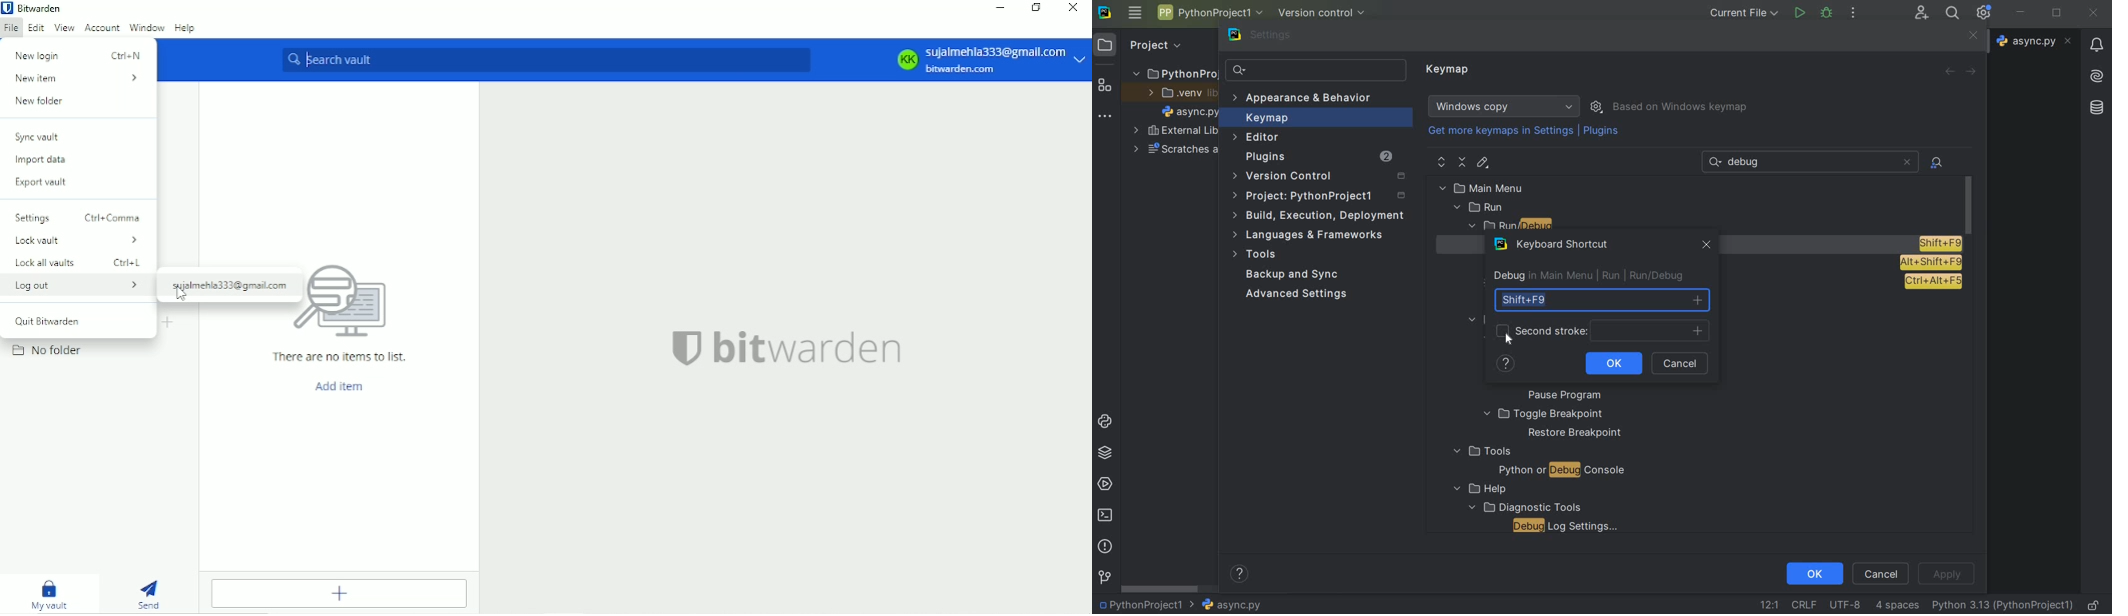 The width and height of the screenshot is (2128, 616). I want to click on backup and sync, so click(1293, 276).